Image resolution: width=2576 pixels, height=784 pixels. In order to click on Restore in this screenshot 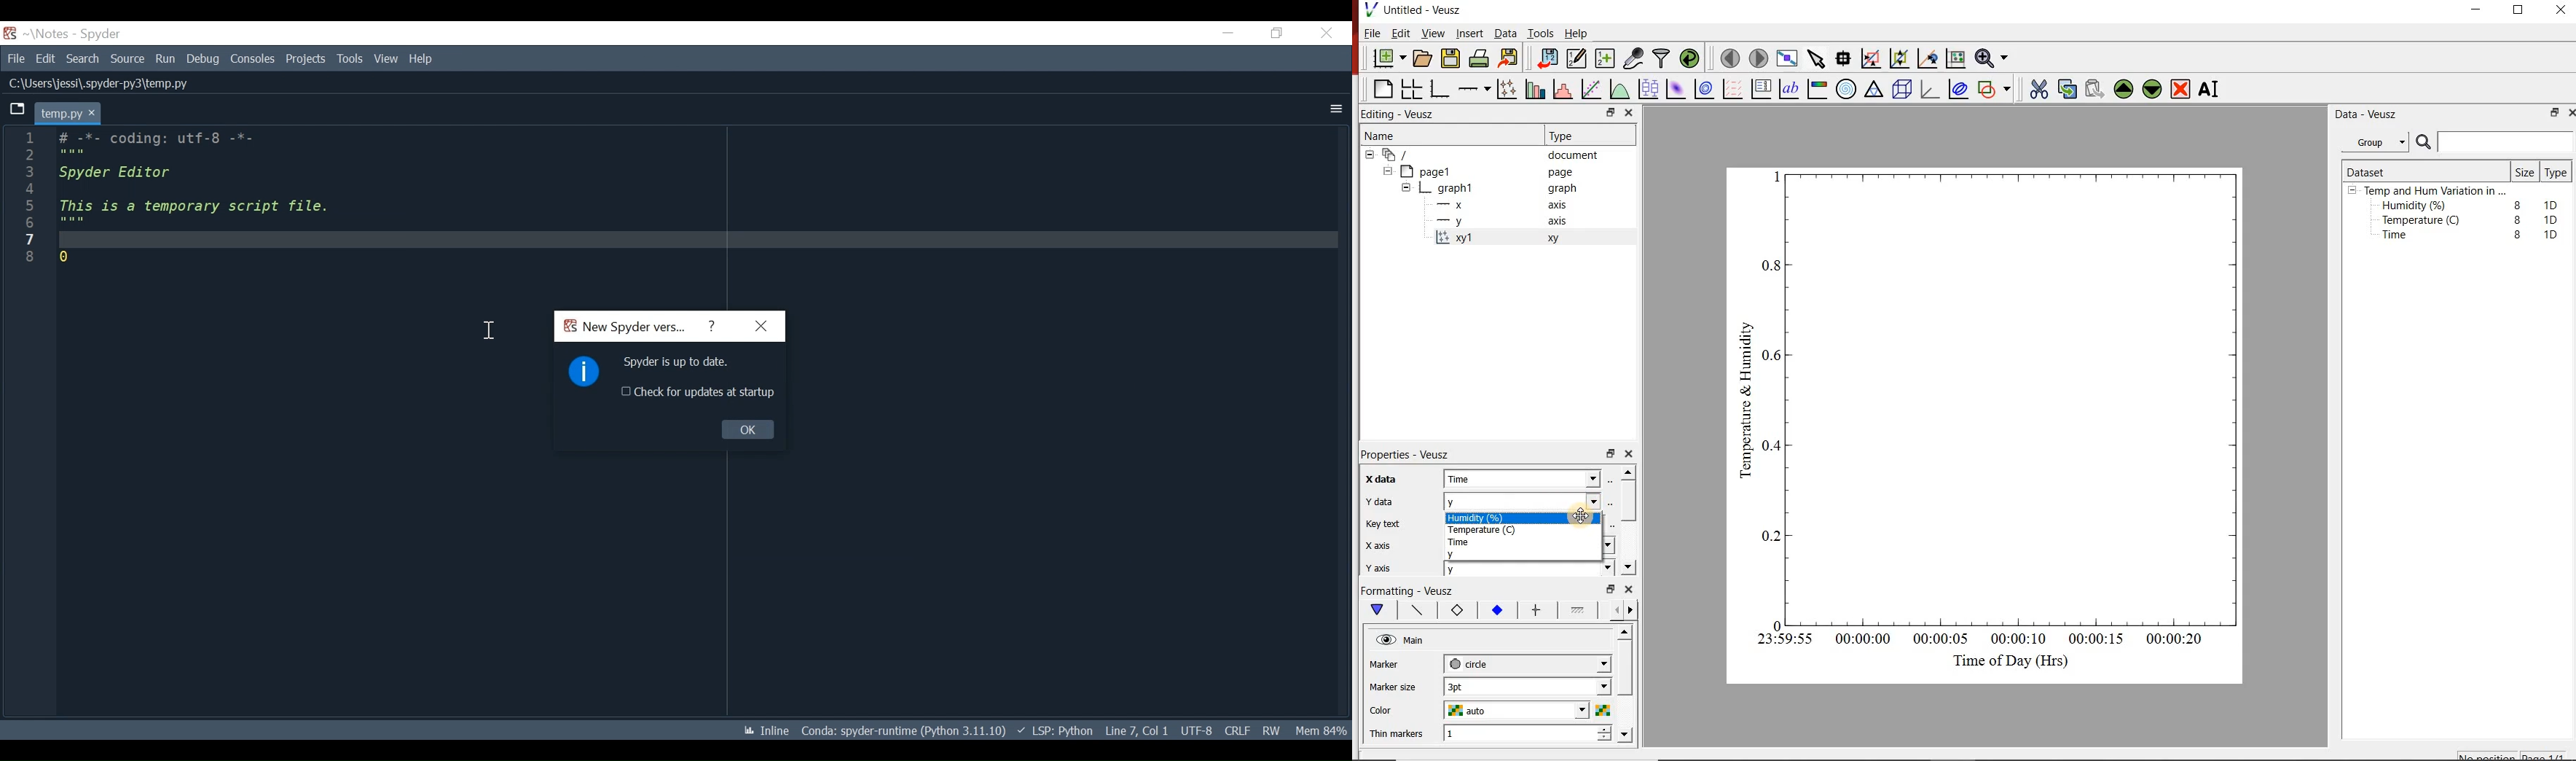, I will do `click(1276, 32)`.